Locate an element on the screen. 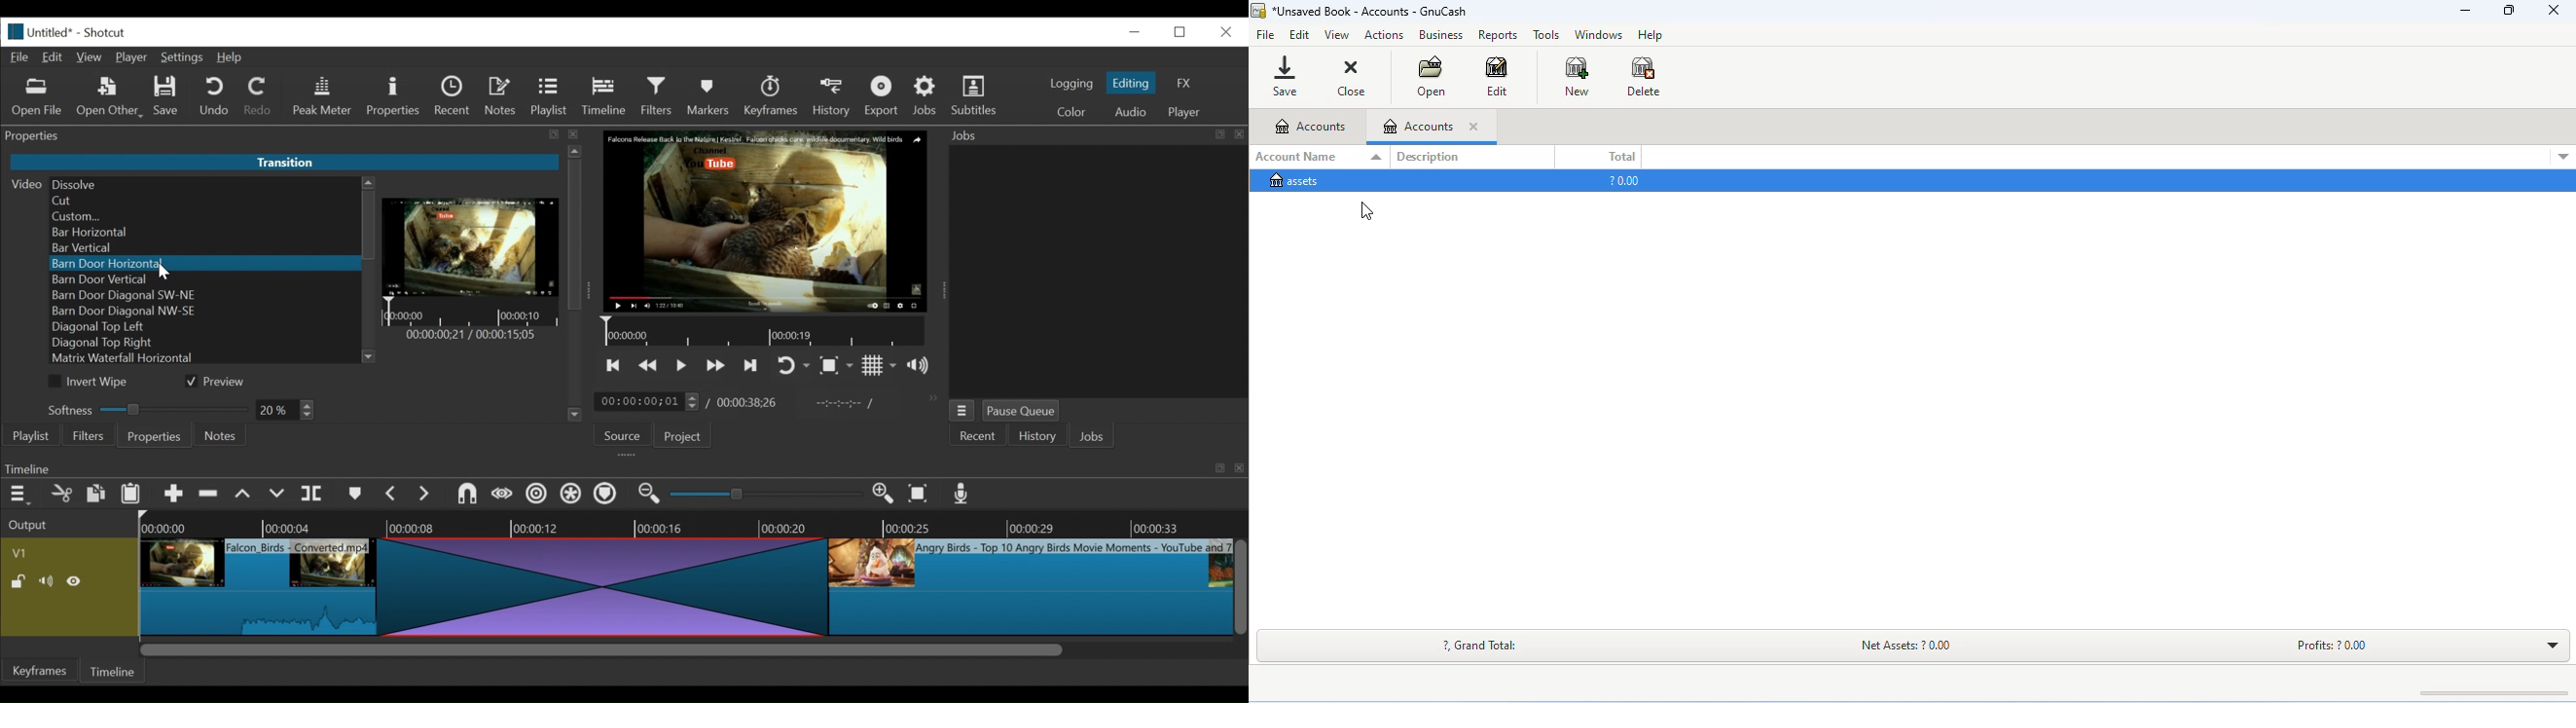  skip to the next point is located at coordinates (753, 365).